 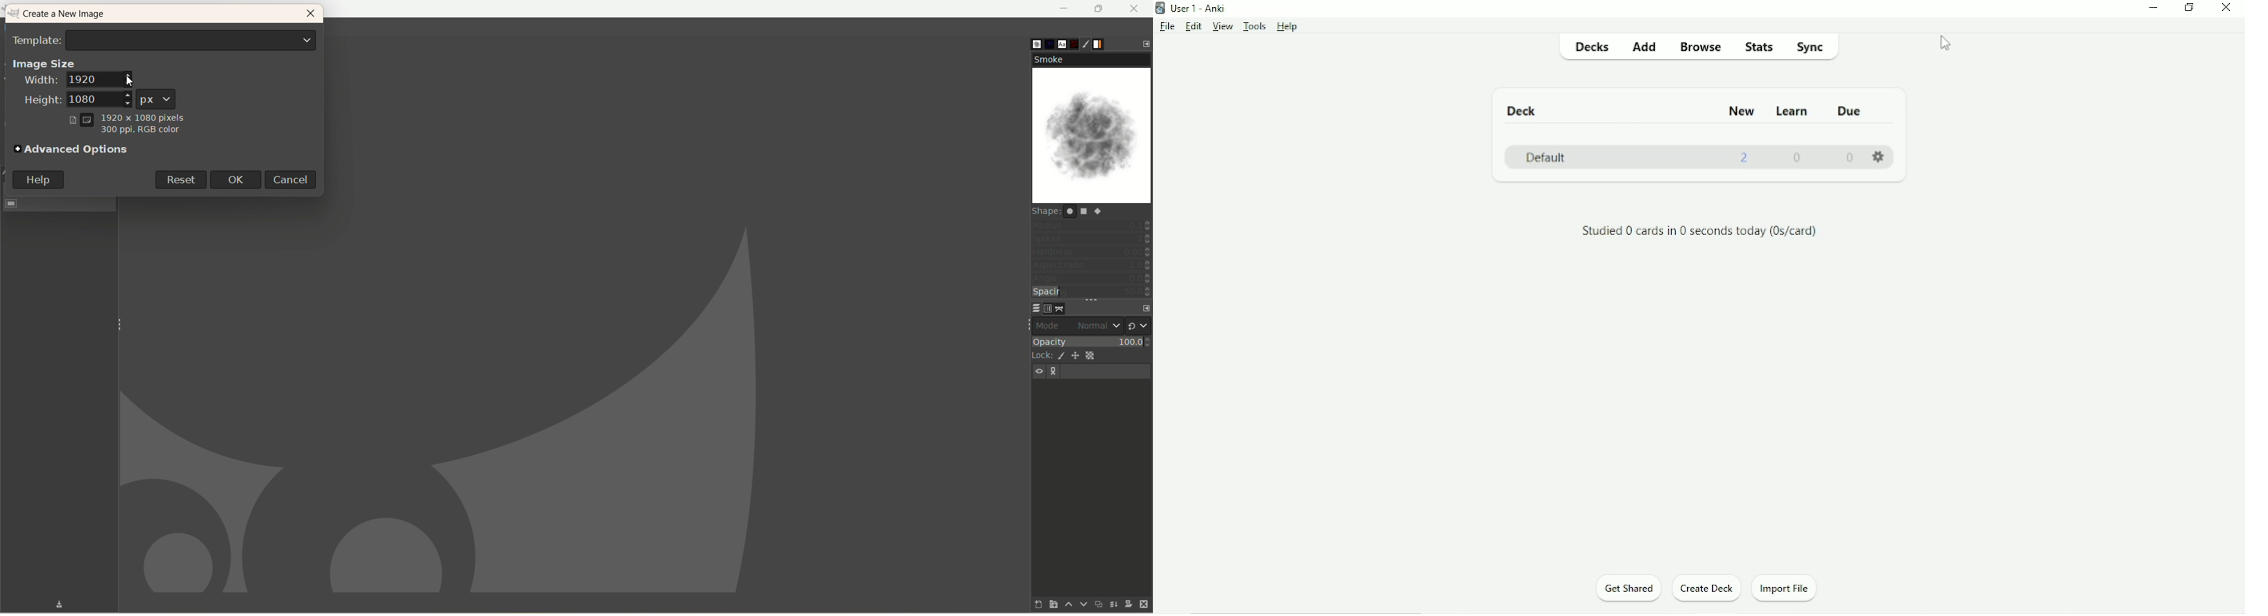 I want to click on 0, so click(x=1799, y=157).